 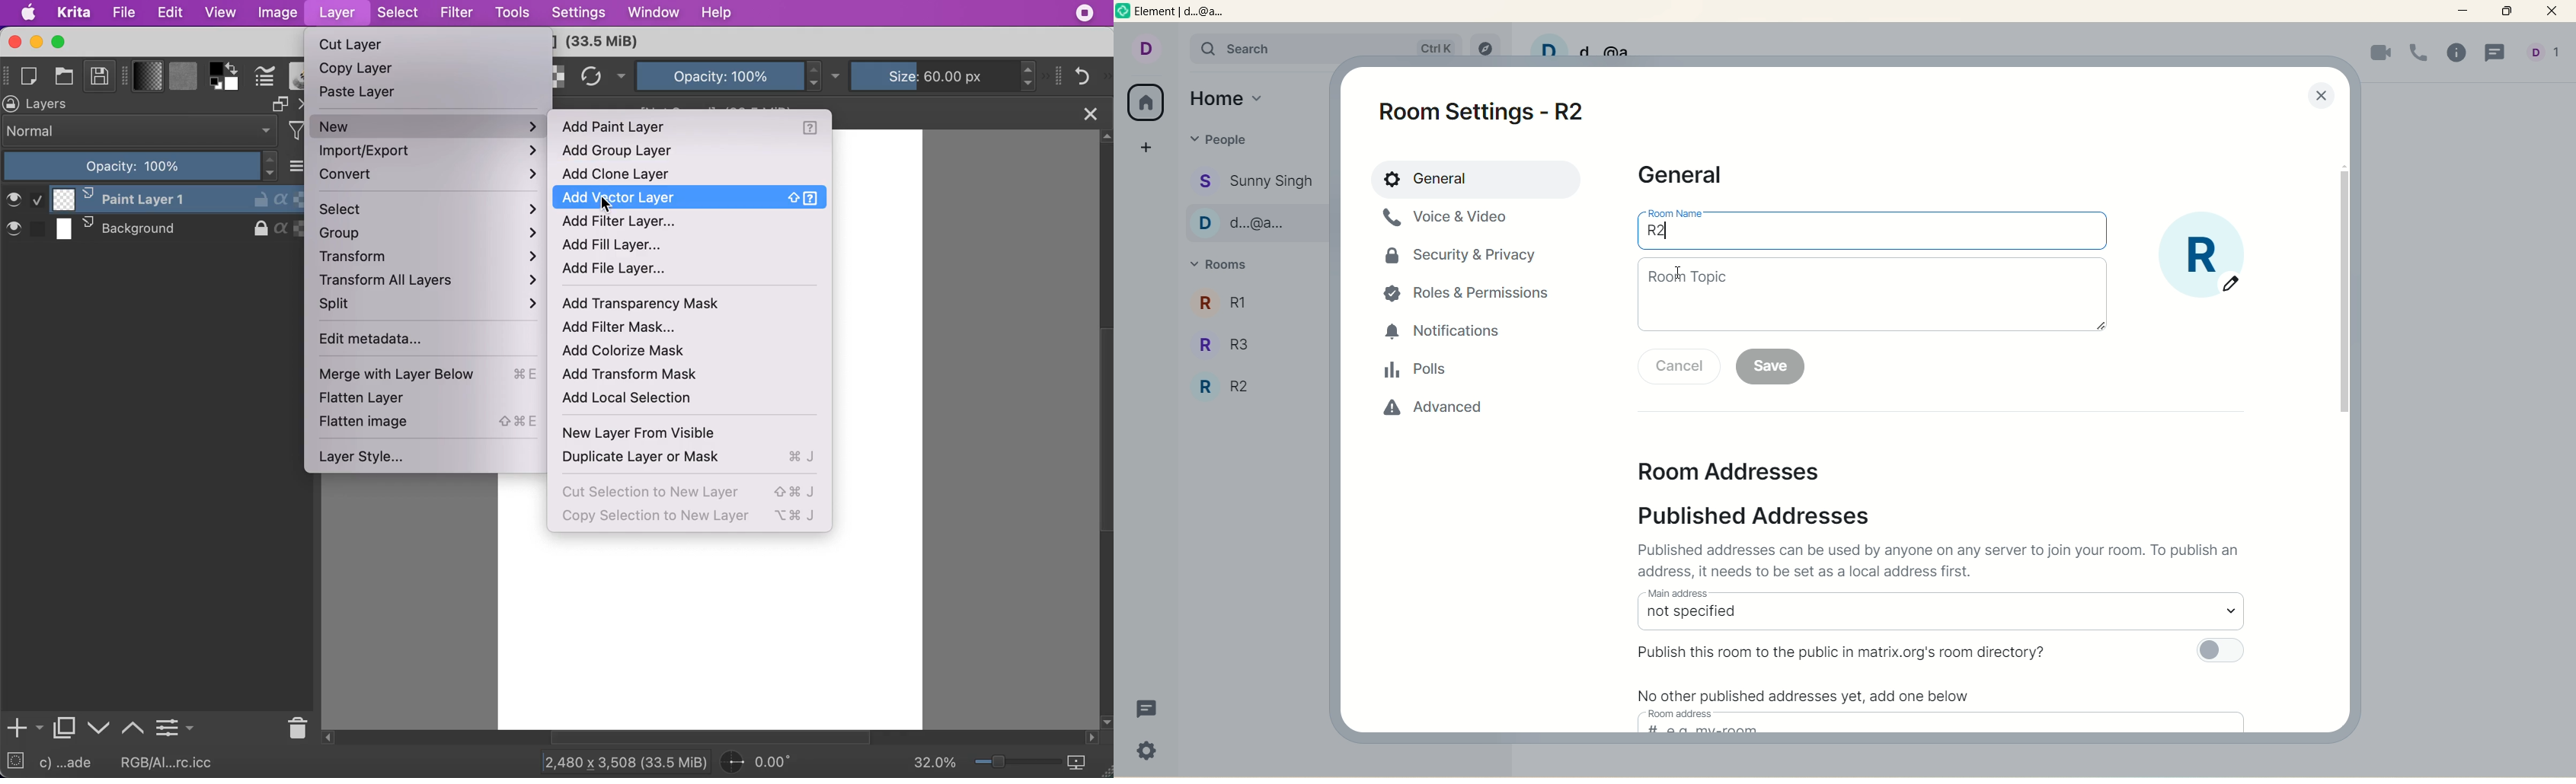 I want to click on general, so click(x=1686, y=177).